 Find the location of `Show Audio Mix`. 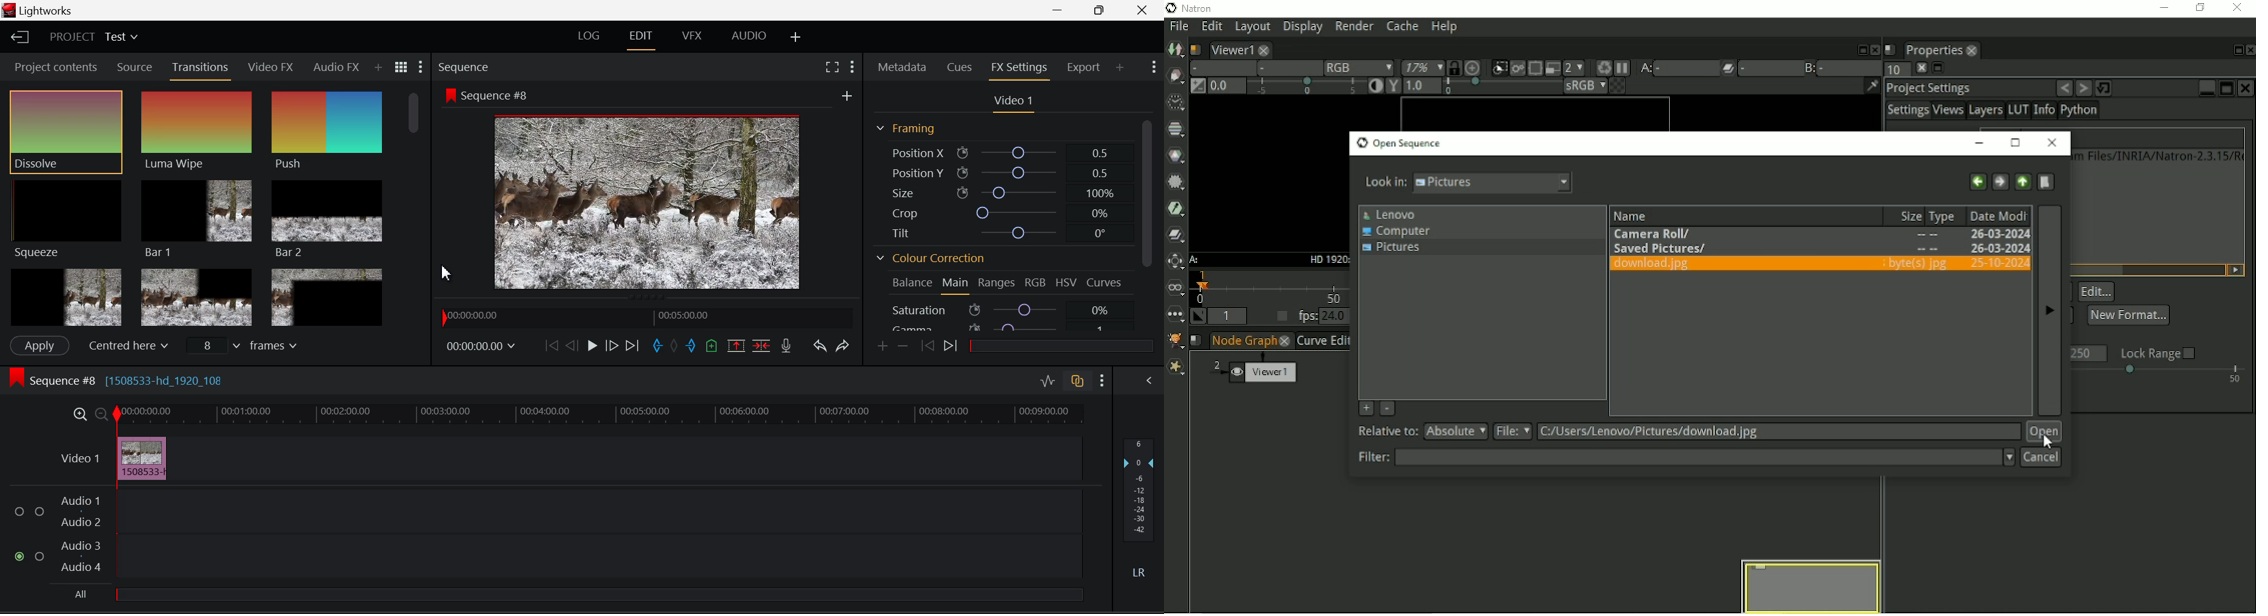

Show Audio Mix is located at coordinates (1149, 380).